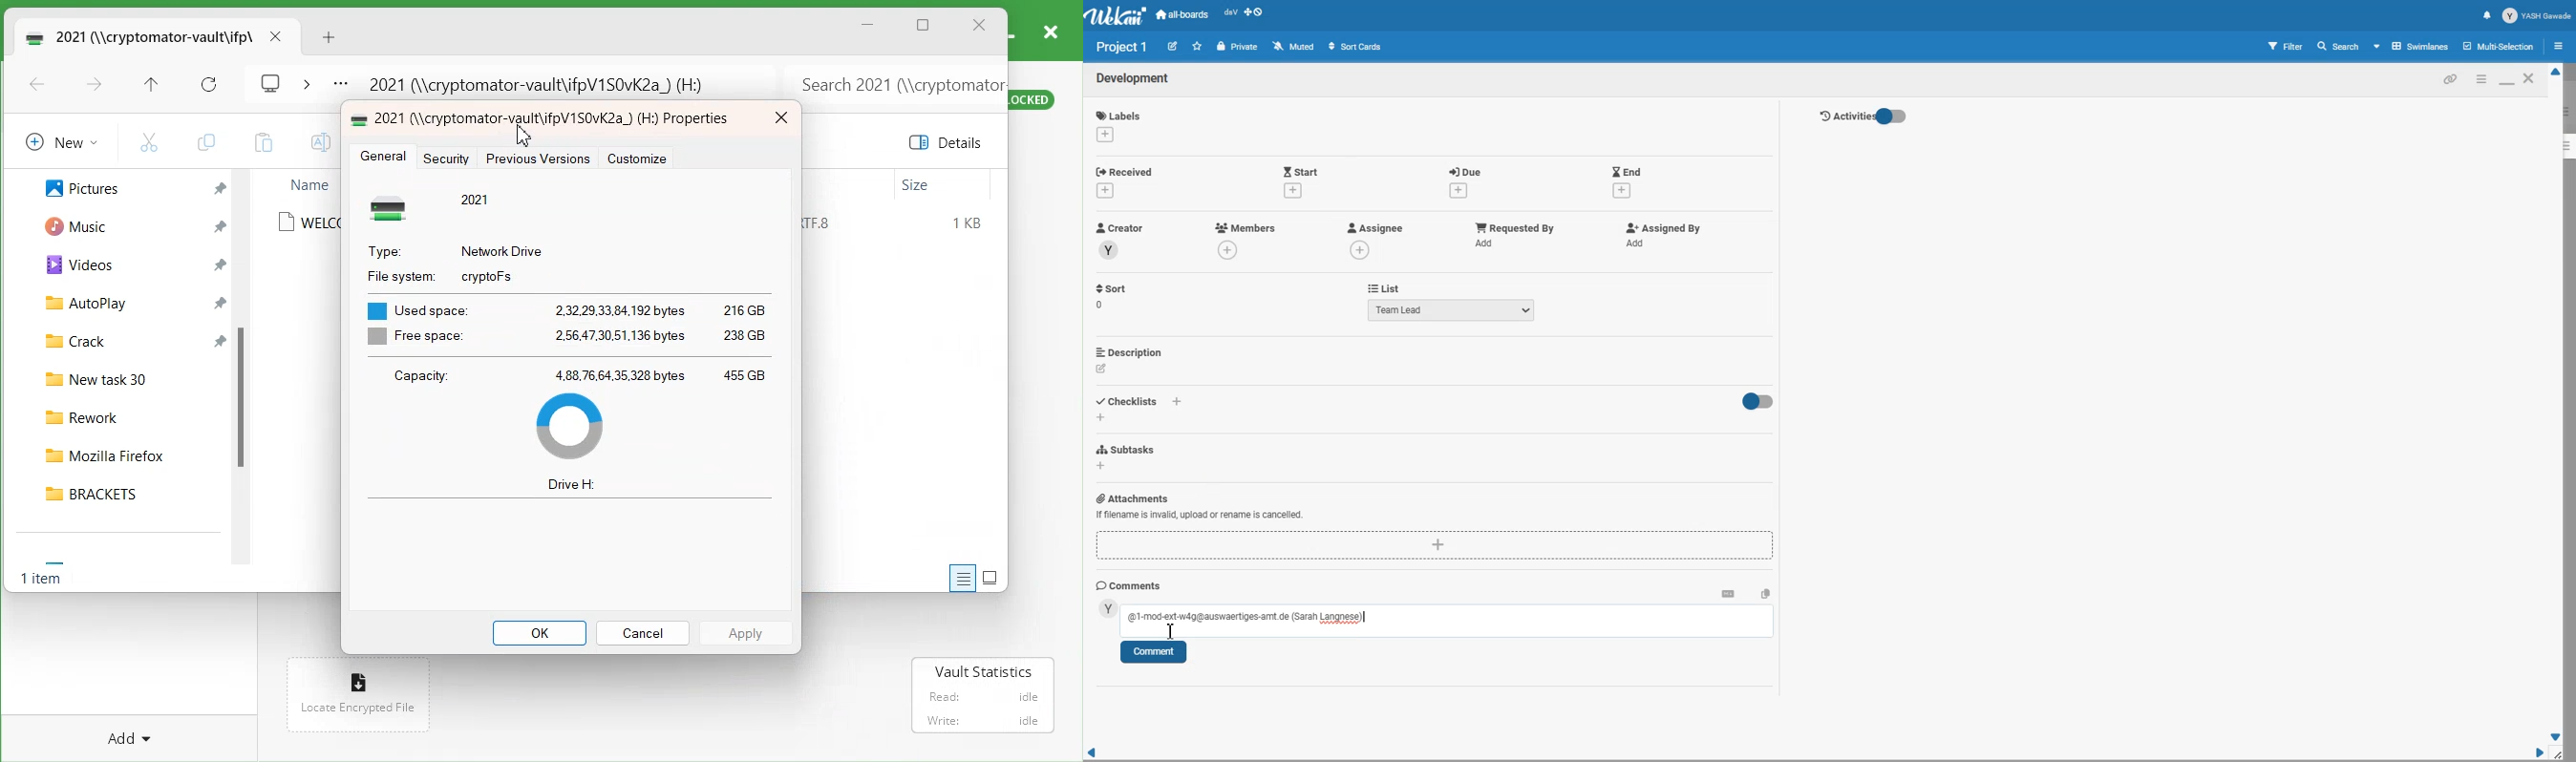 This screenshot has width=2576, height=784. Describe the element at coordinates (924, 27) in the screenshot. I see `Maximize` at that location.